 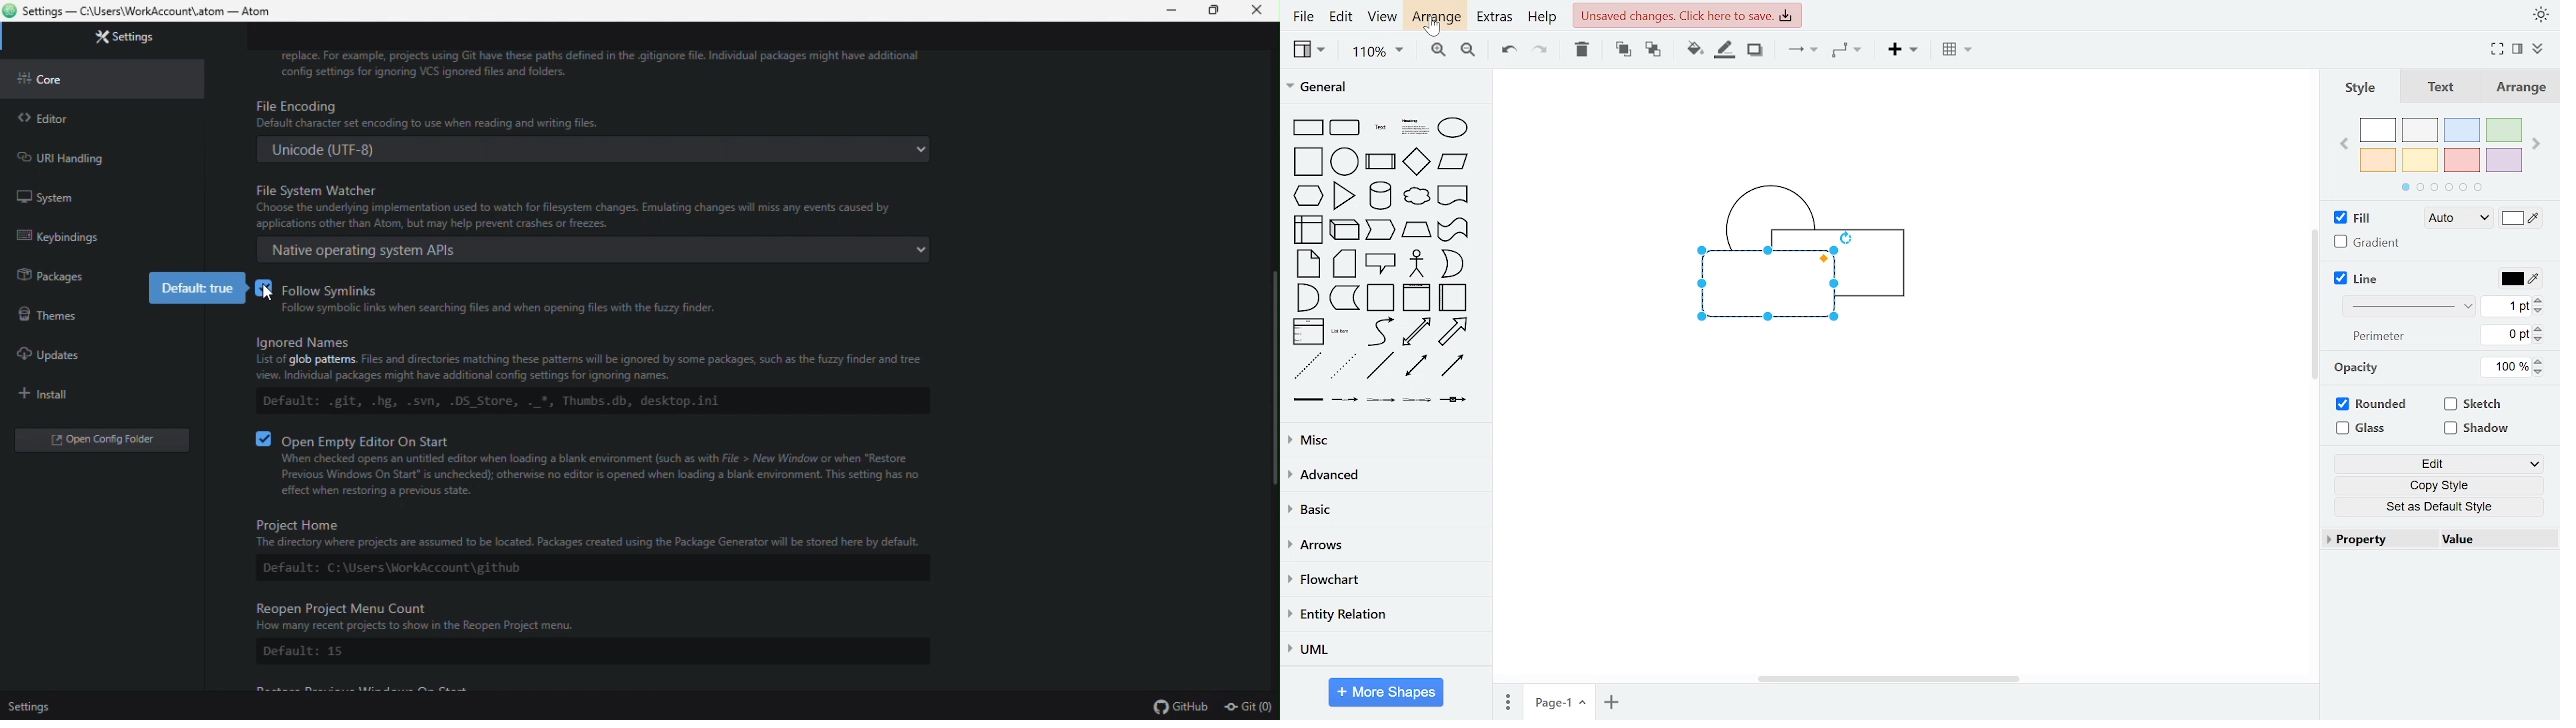 I want to click on vertical container, so click(x=1418, y=297).